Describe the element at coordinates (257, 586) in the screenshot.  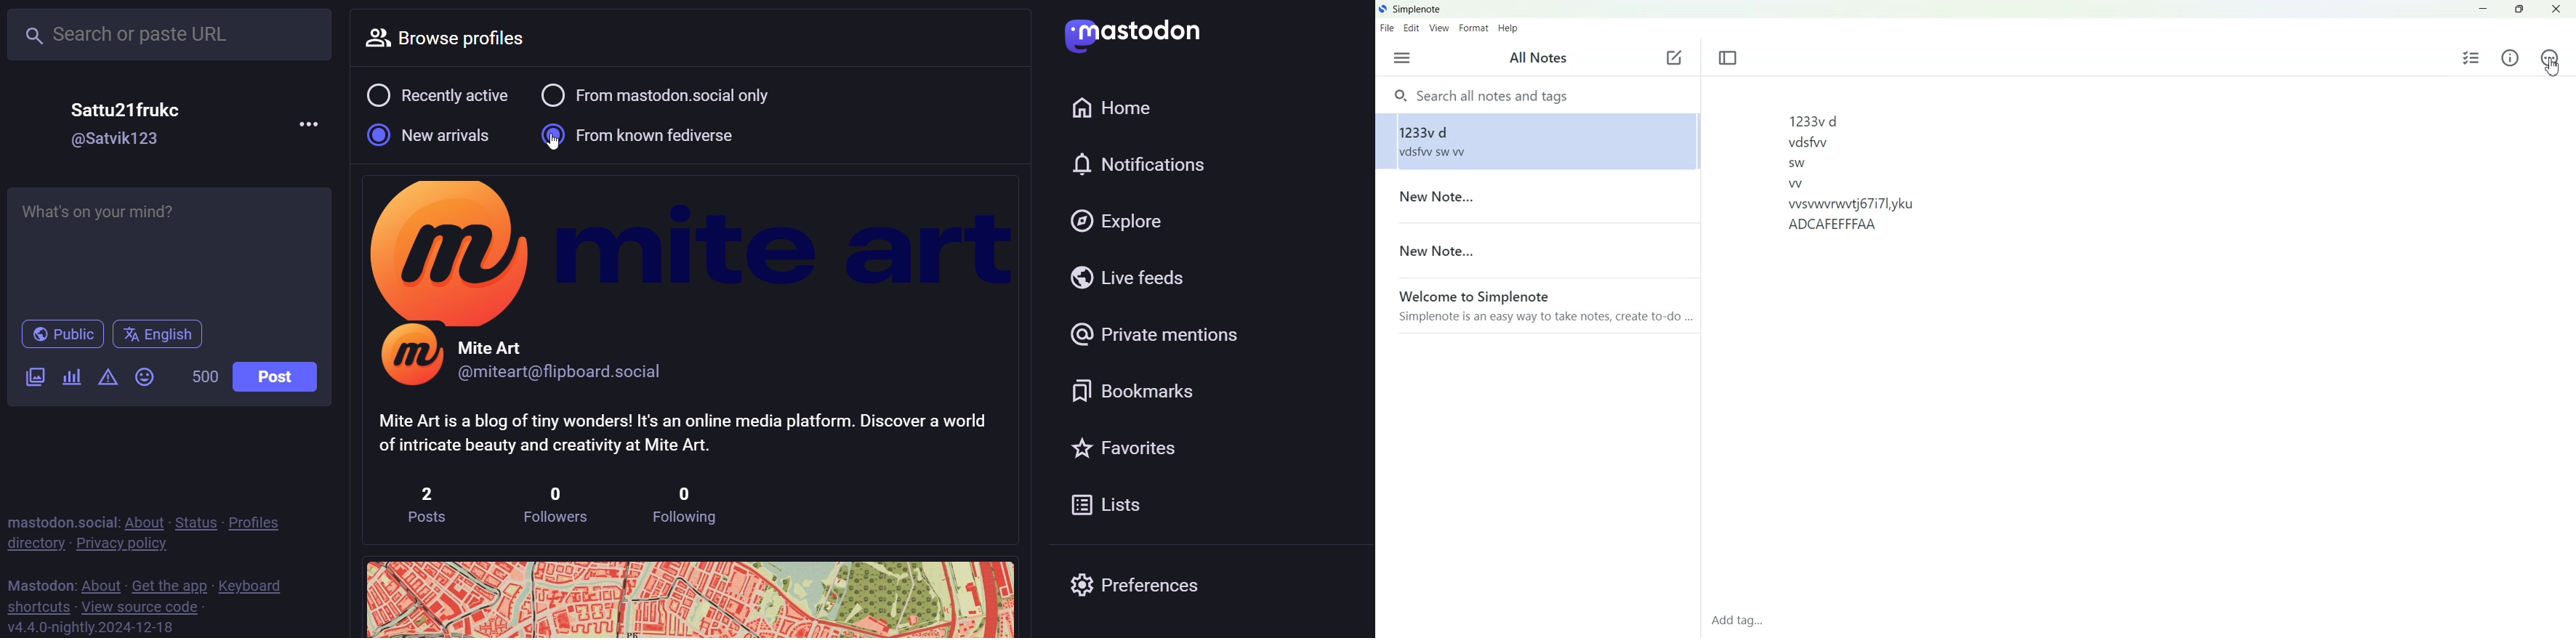
I see `keyboard` at that location.